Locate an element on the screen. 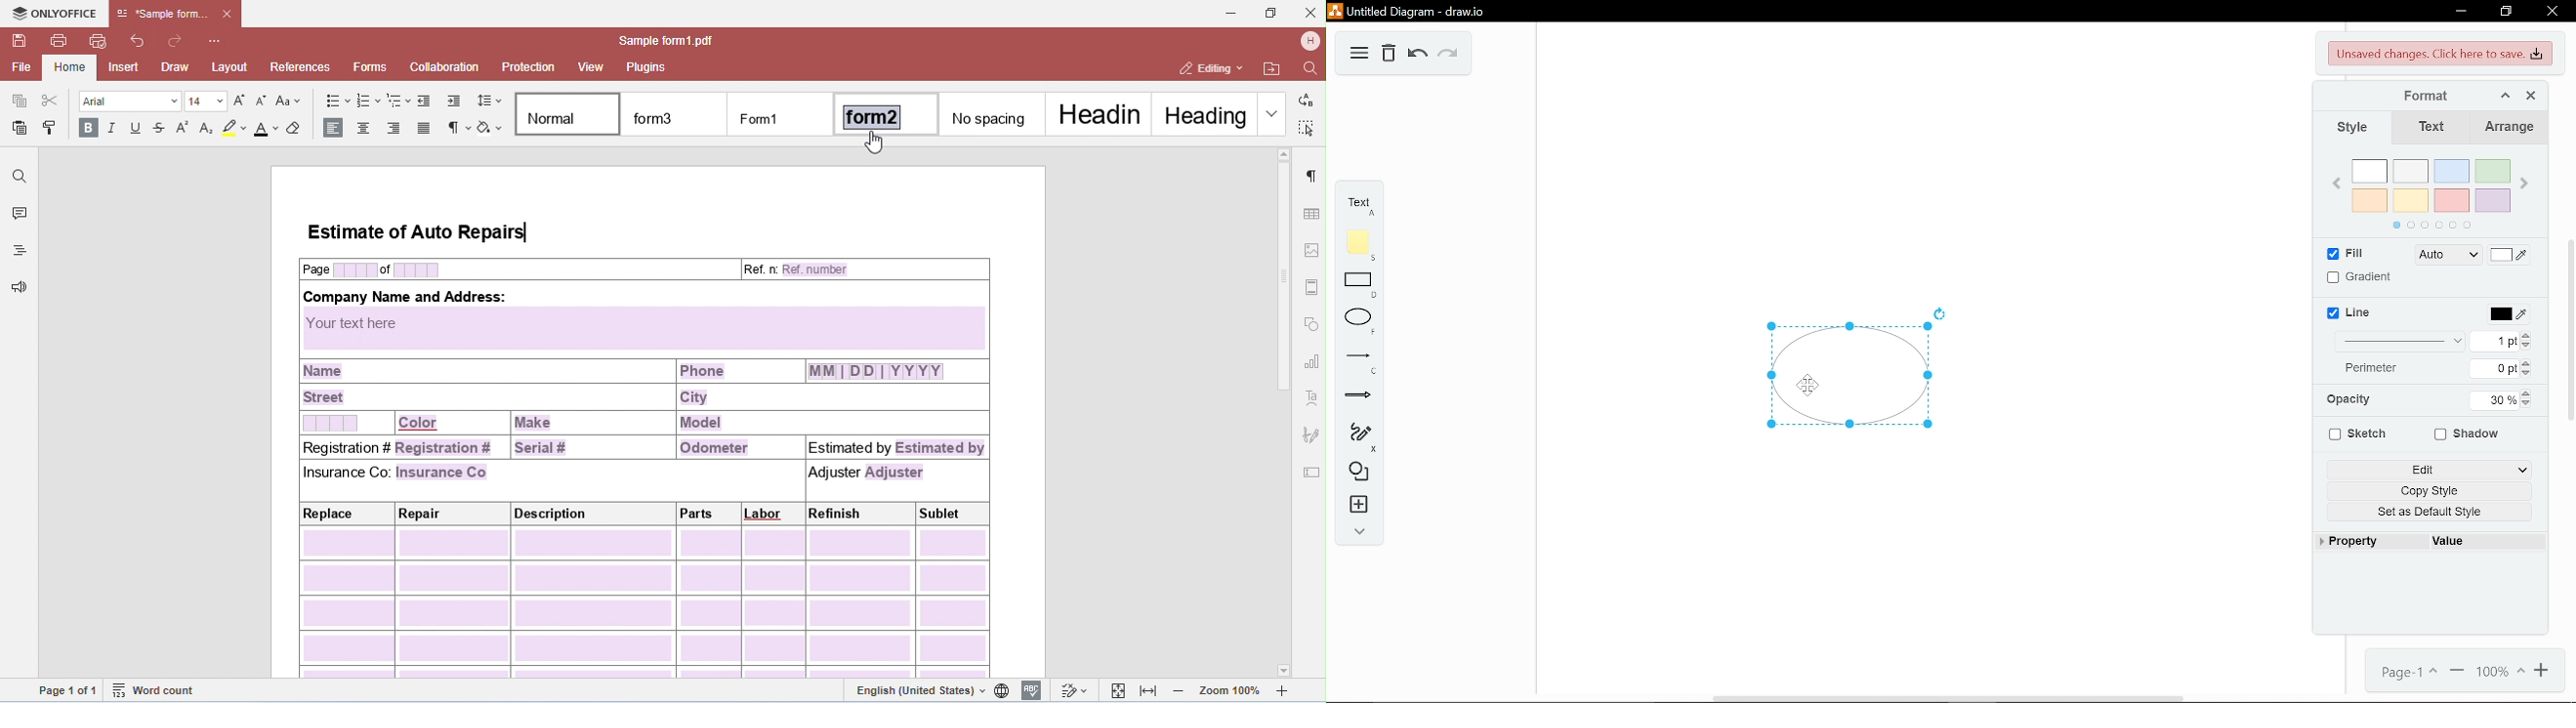  Perimeter is located at coordinates (2386, 368).